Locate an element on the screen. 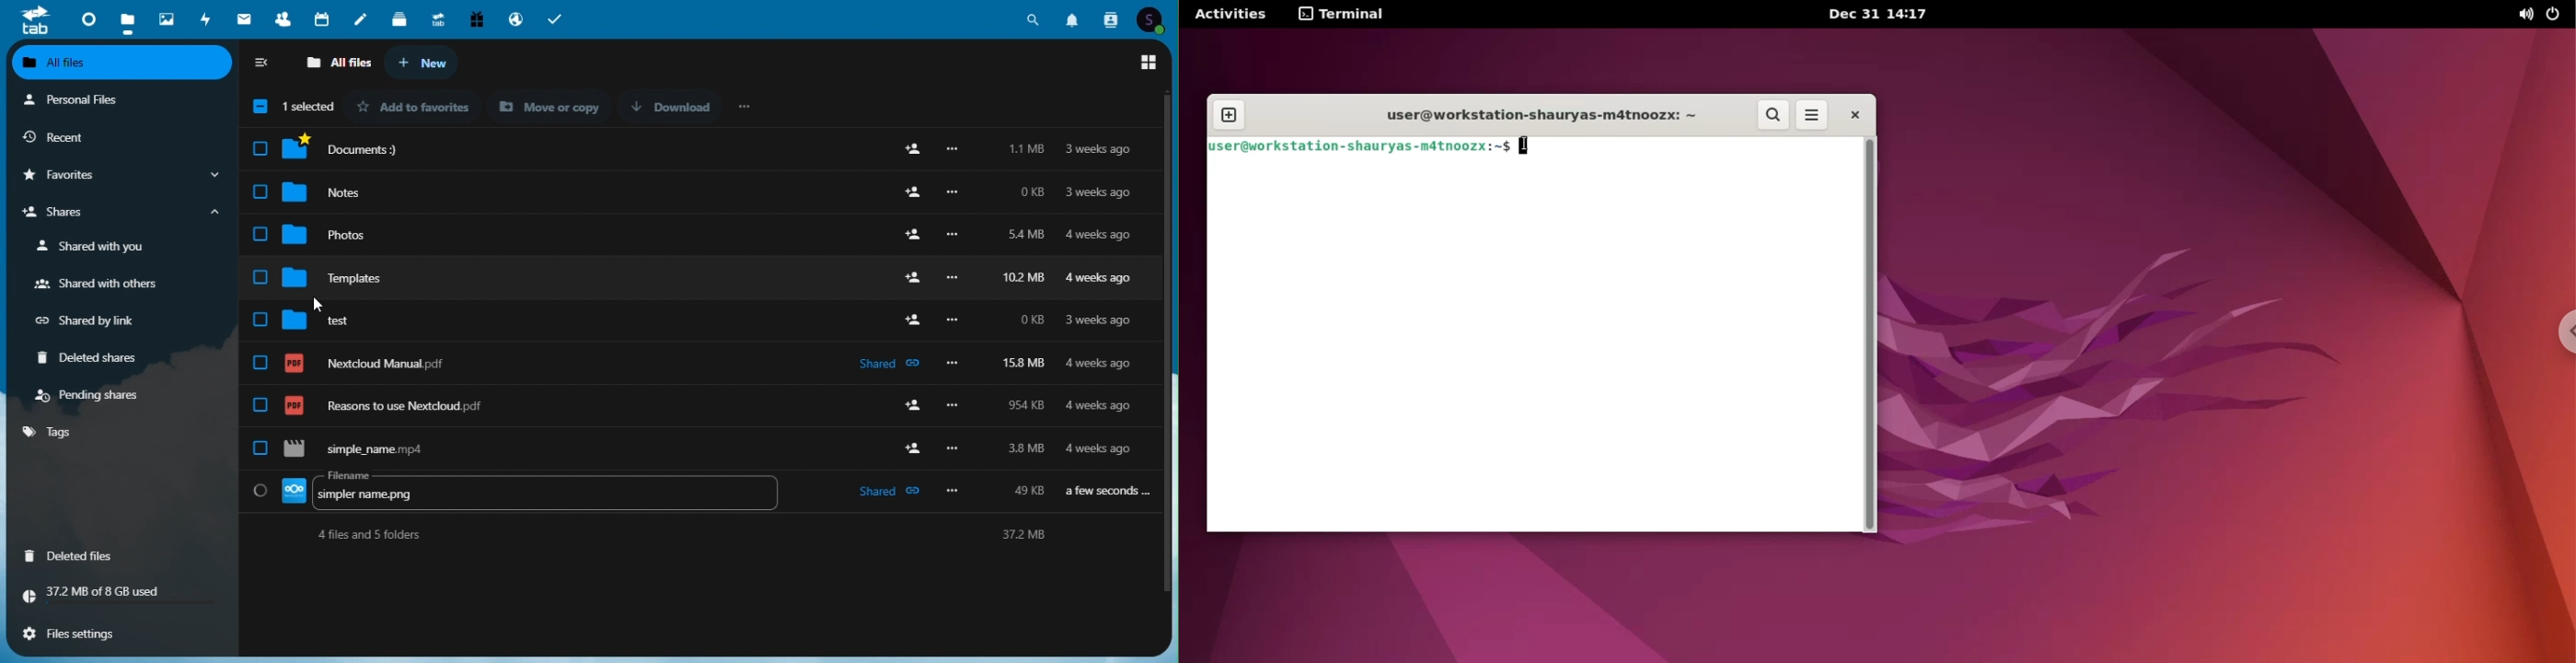 This screenshot has width=2576, height=672. renamed file is located at coordinates (698, 491).